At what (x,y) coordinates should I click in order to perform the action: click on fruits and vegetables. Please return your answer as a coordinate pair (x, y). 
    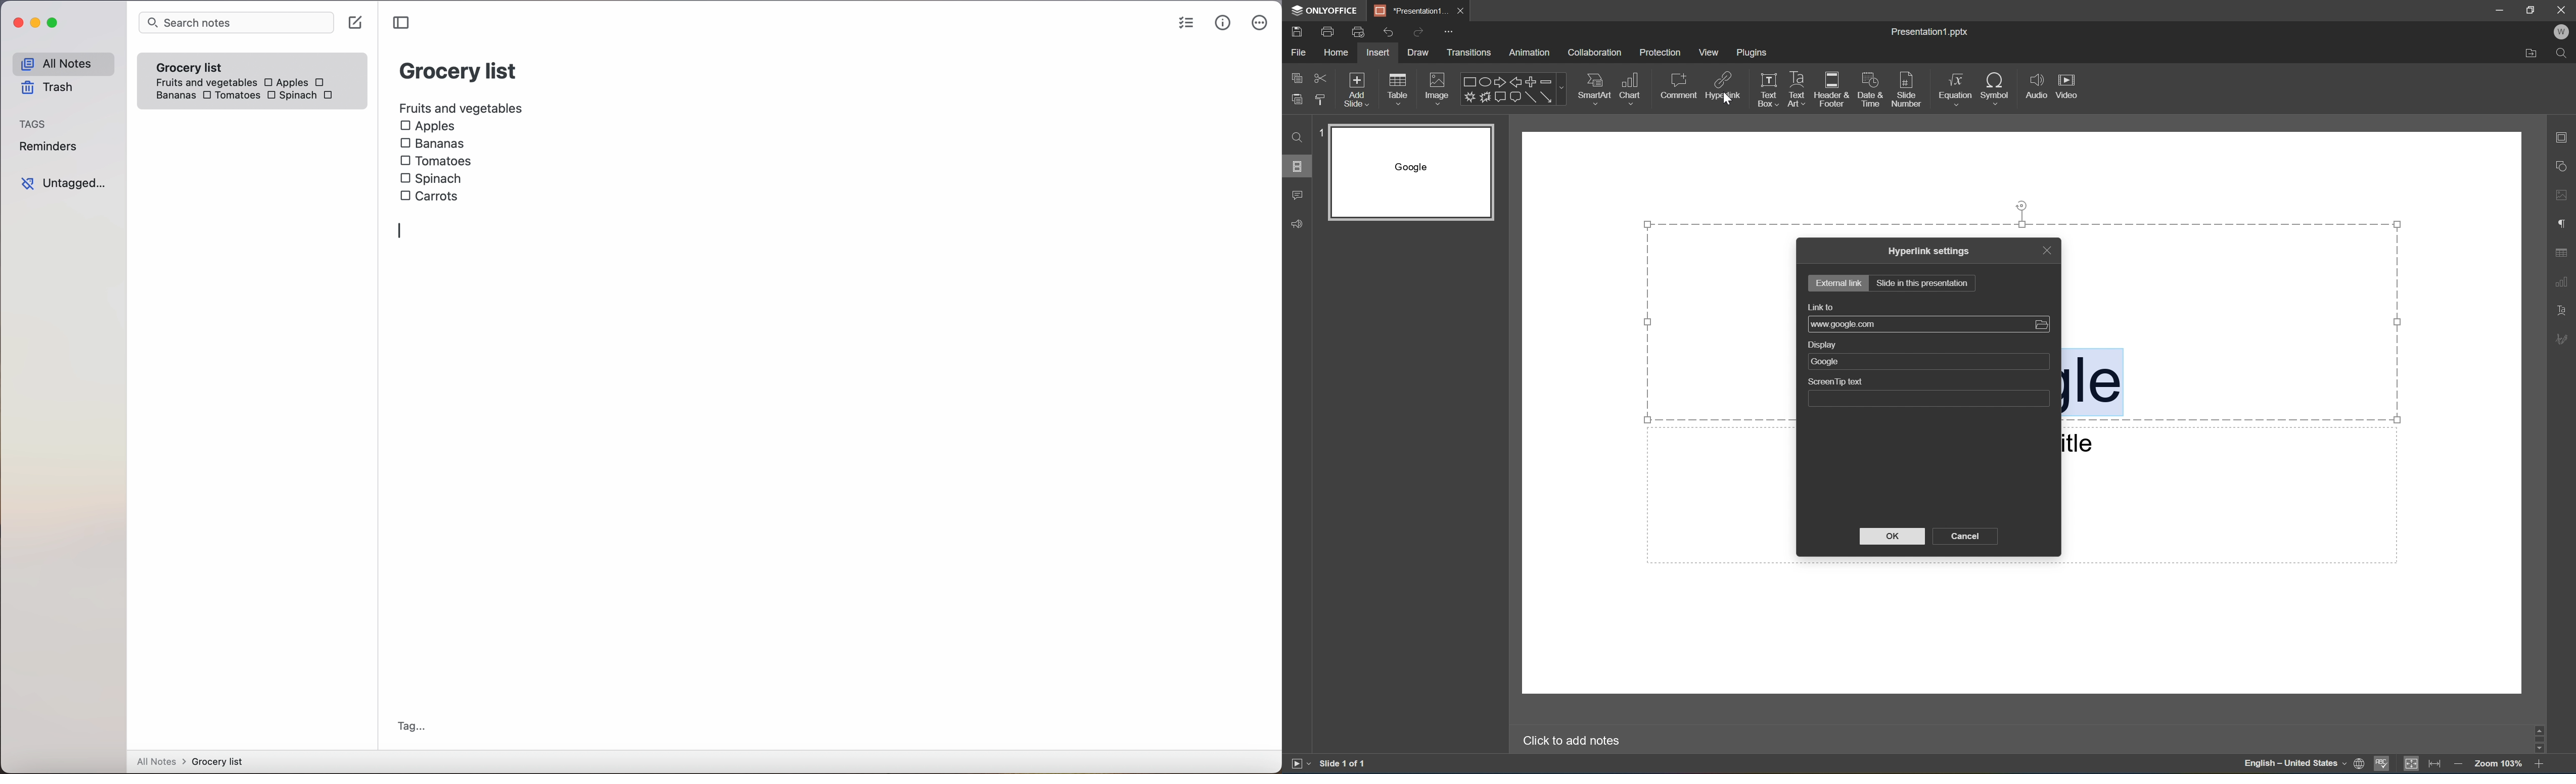
    Looking at the image, I should click on (462, 107).